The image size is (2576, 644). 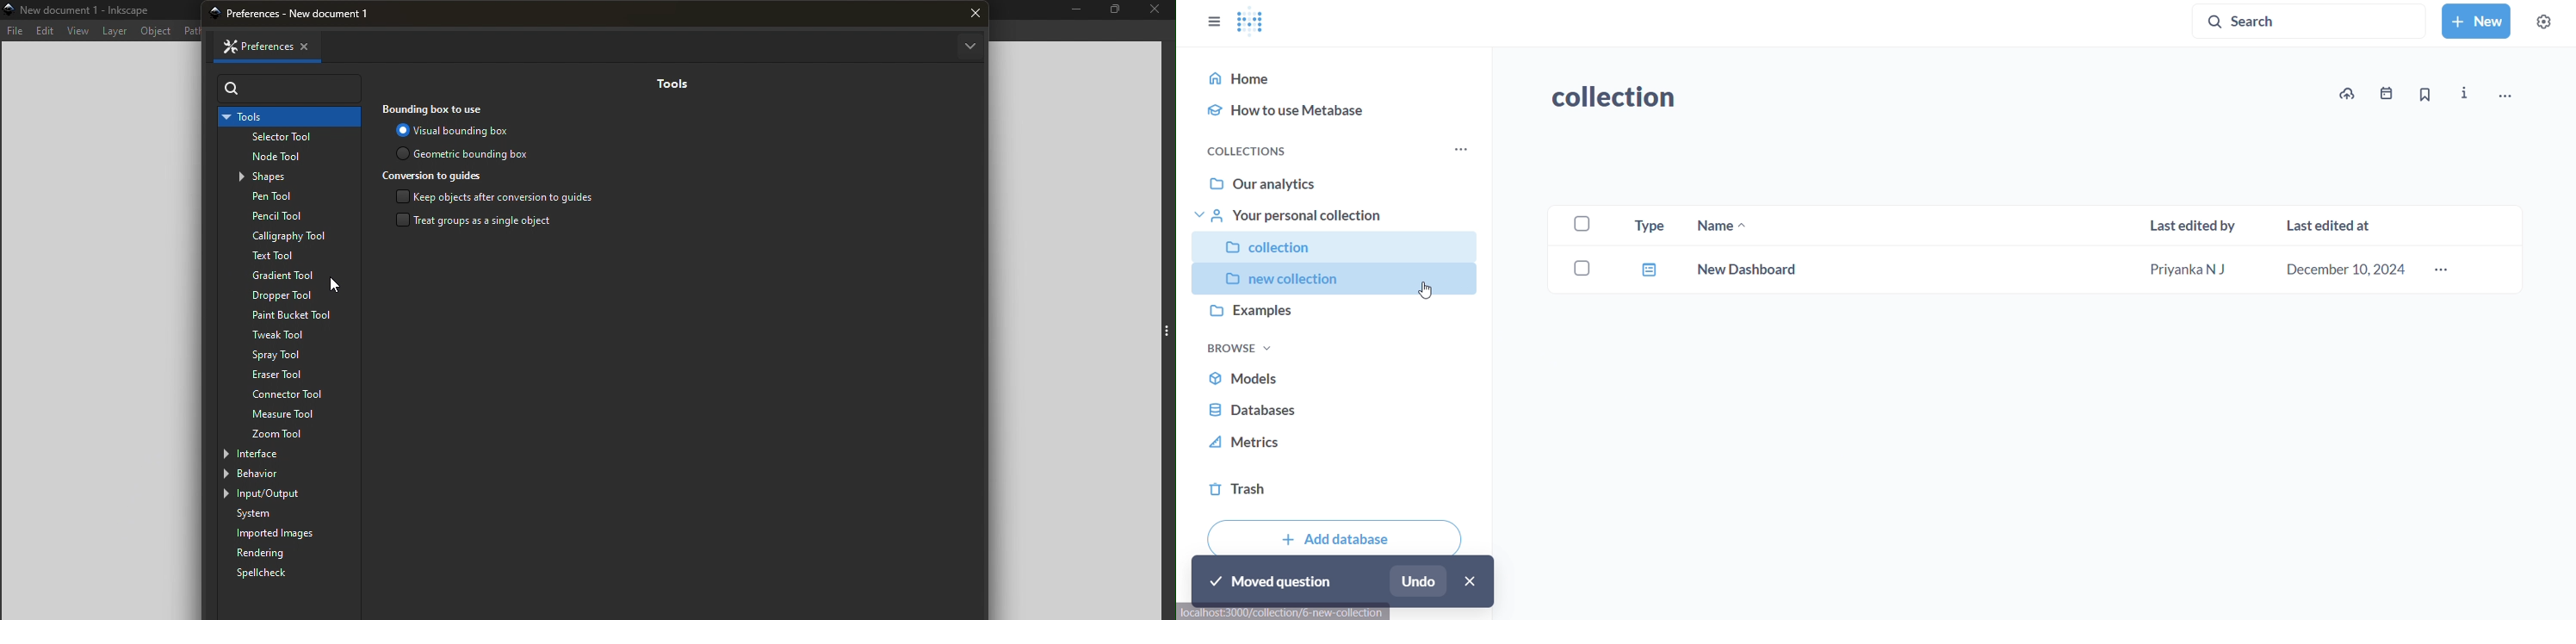 What do you see at coordinates (287, 216) in the screenshot?
I see `Pencil tool` at bounding box center [287, 216].